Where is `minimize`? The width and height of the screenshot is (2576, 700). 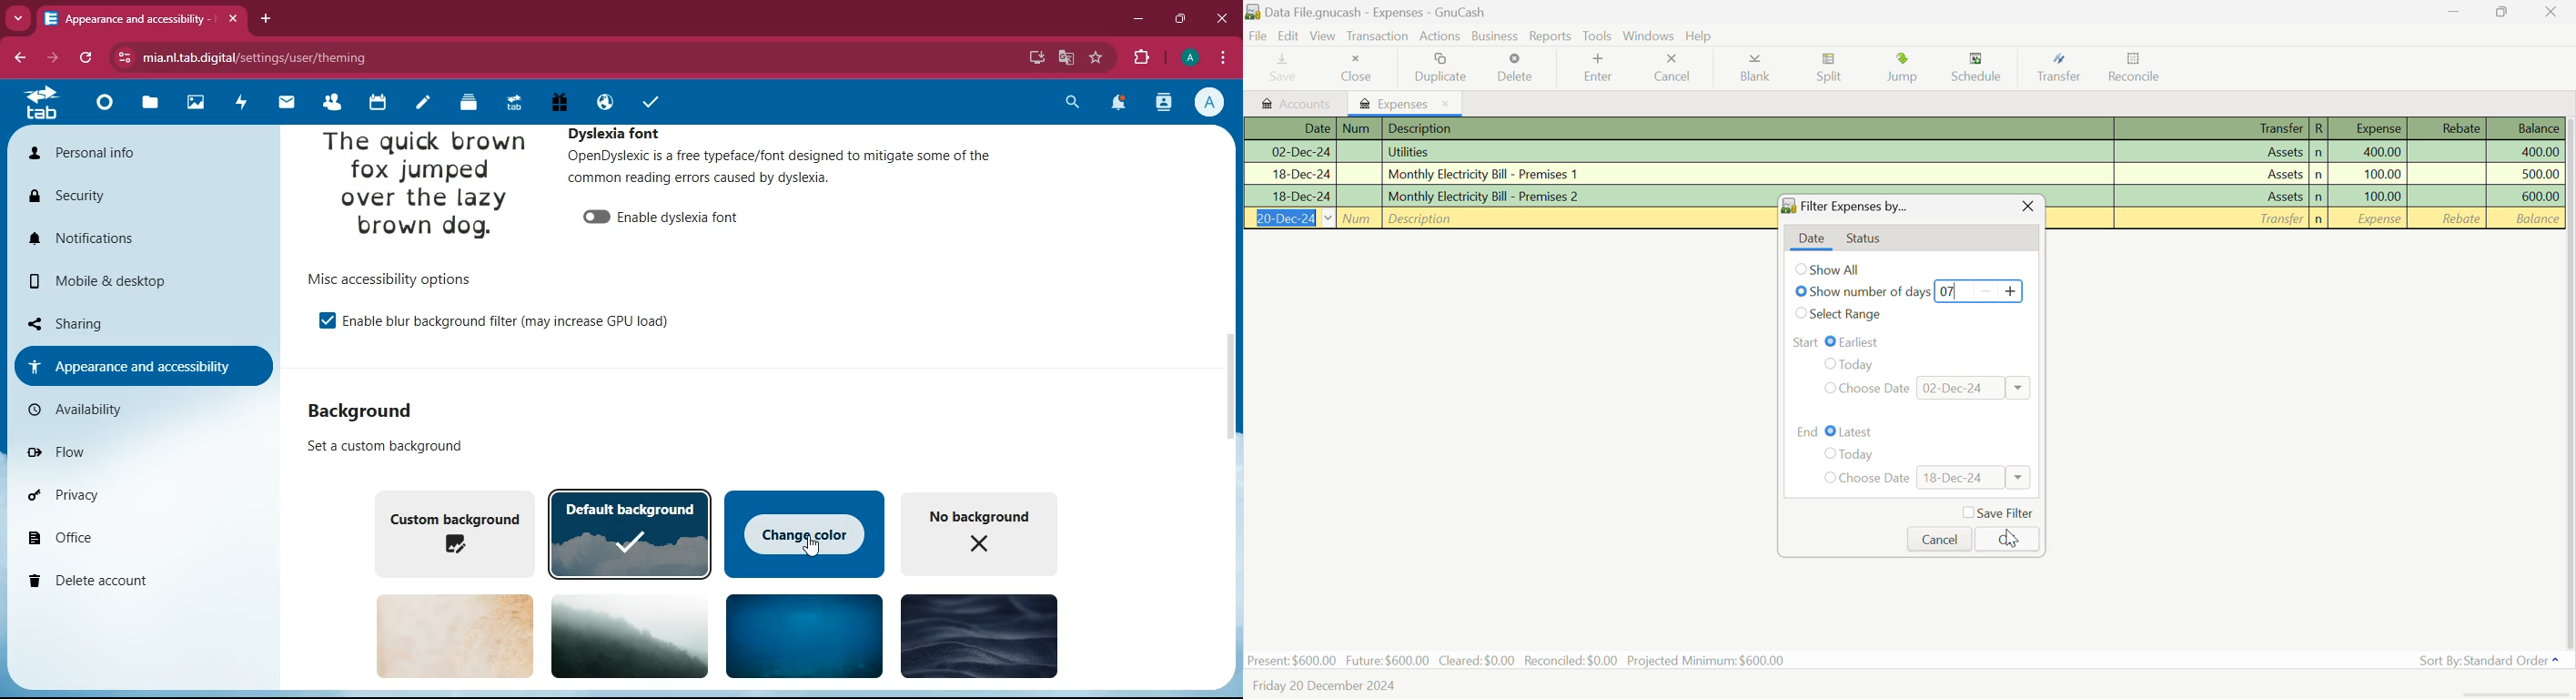 minimize is located at coordinates (1139, 19).